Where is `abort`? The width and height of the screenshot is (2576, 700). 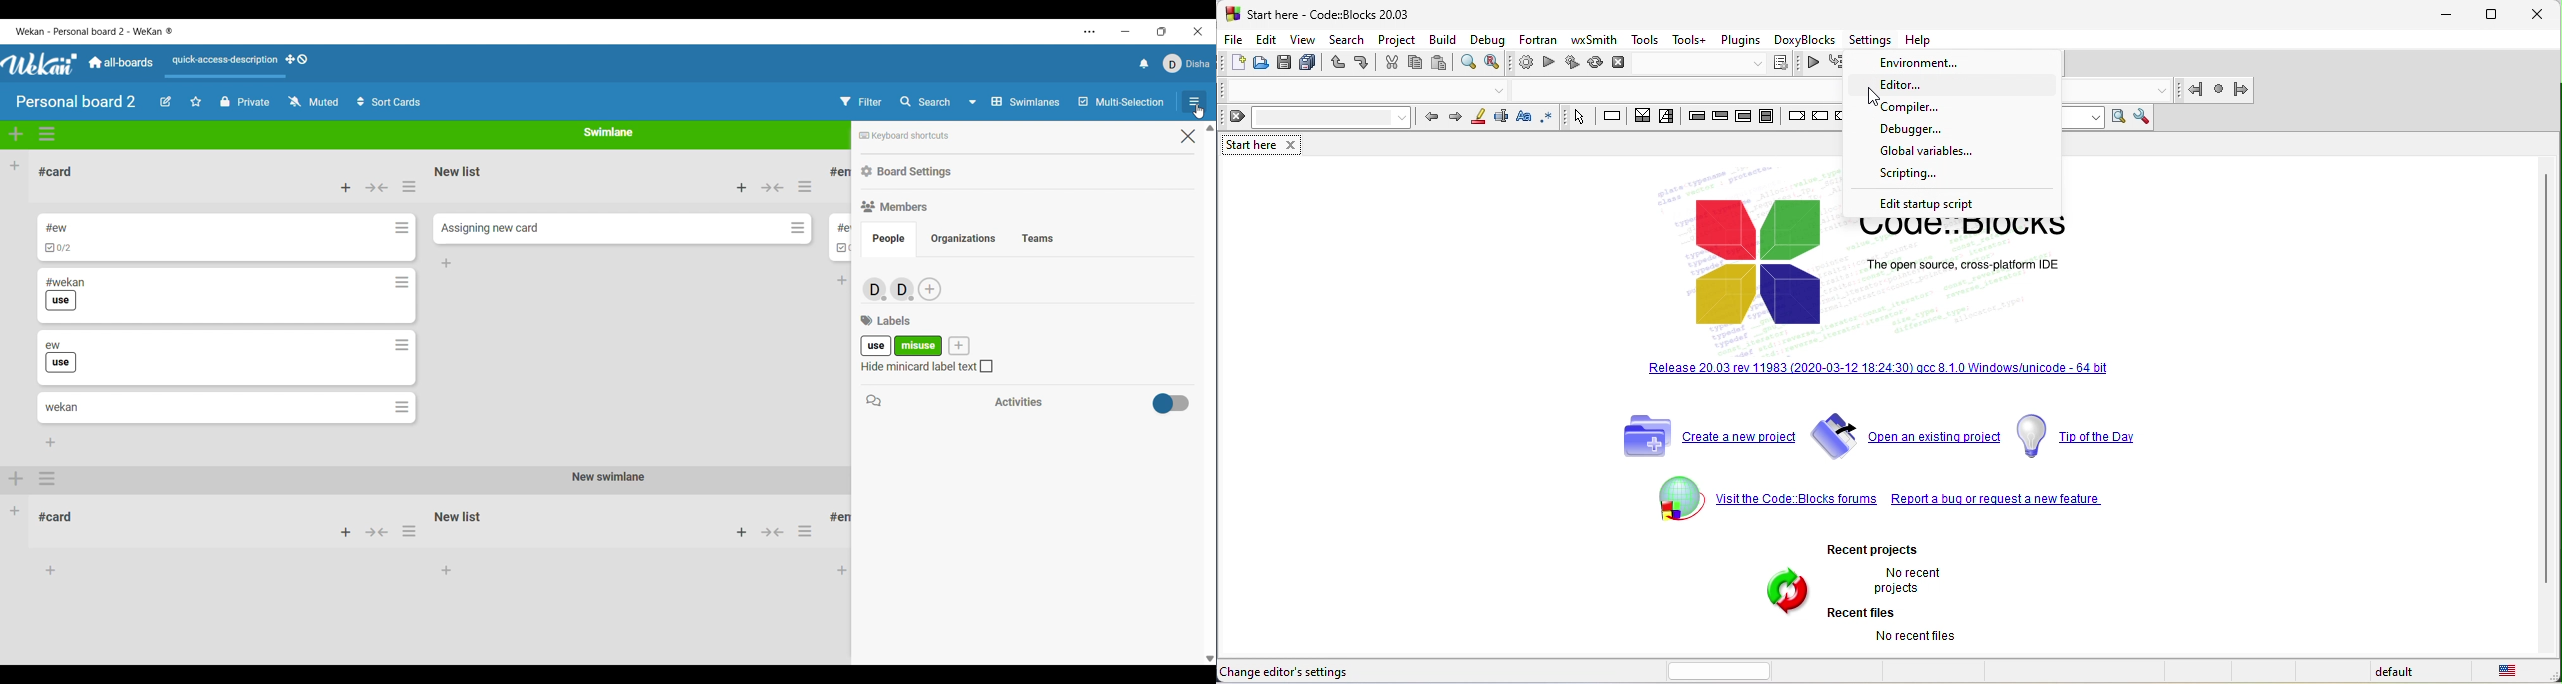 abort is located at coordinates (1624, 61).